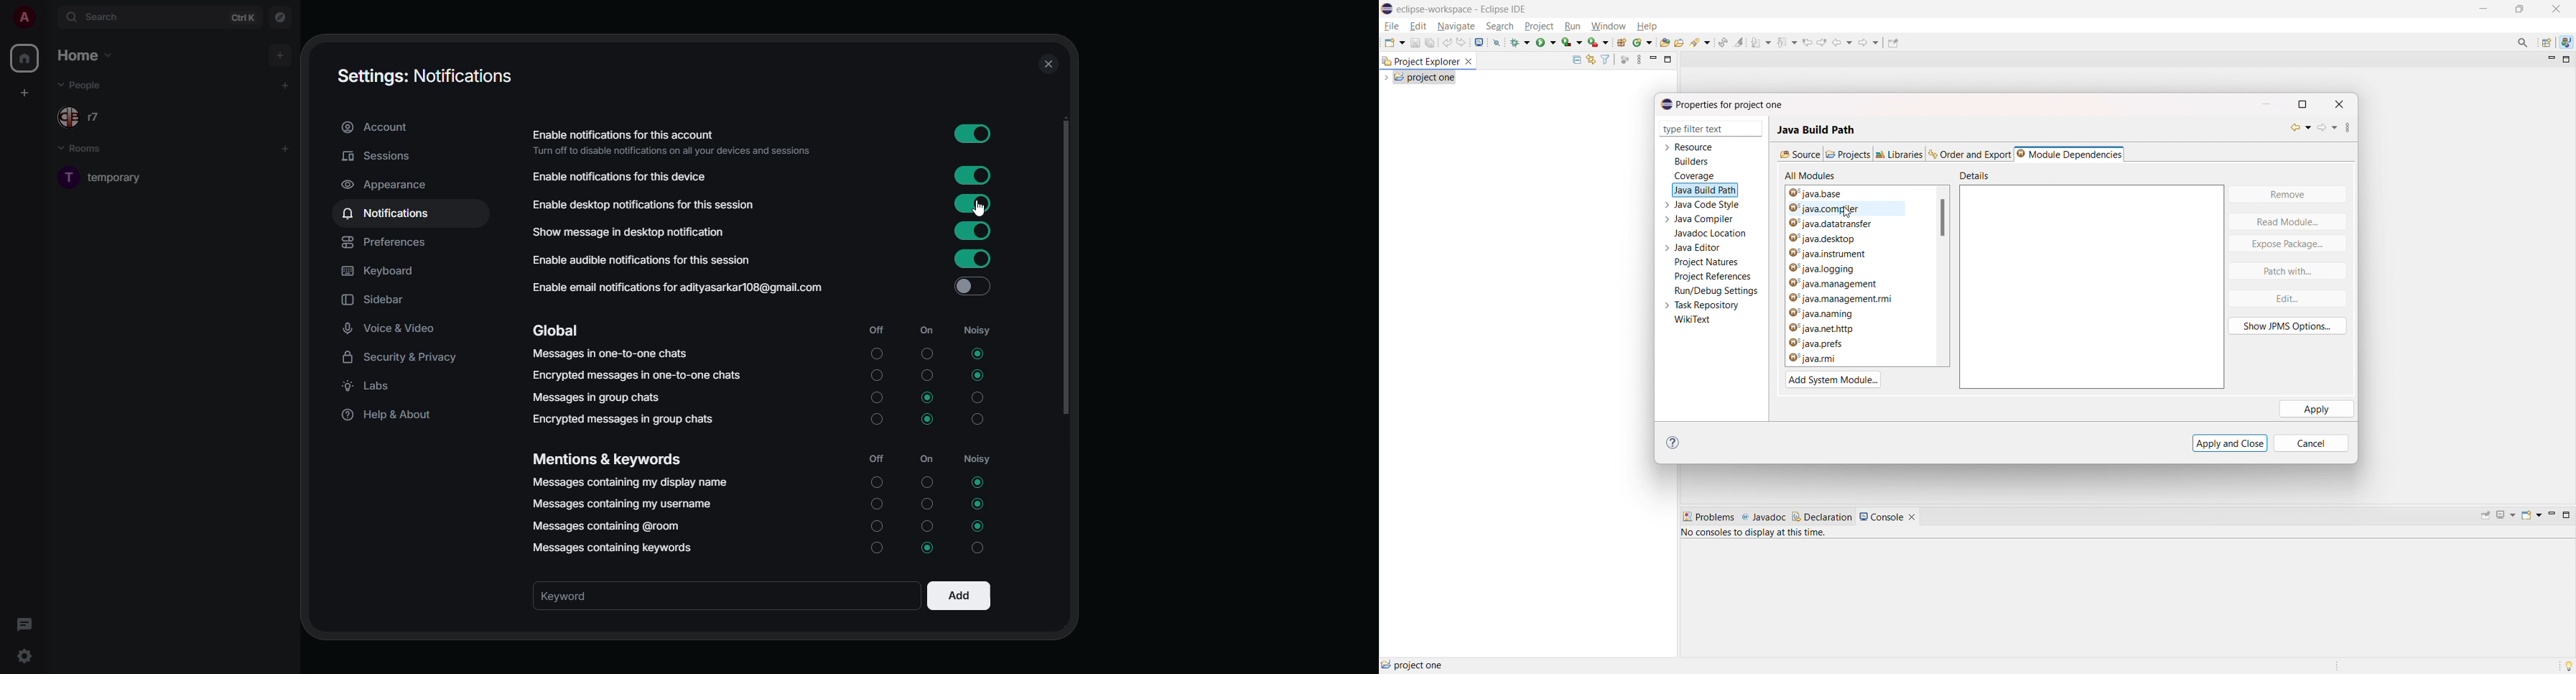 The height and width of the screenshot is (700, 2576). I want to click on turn off, so click(927, 504).